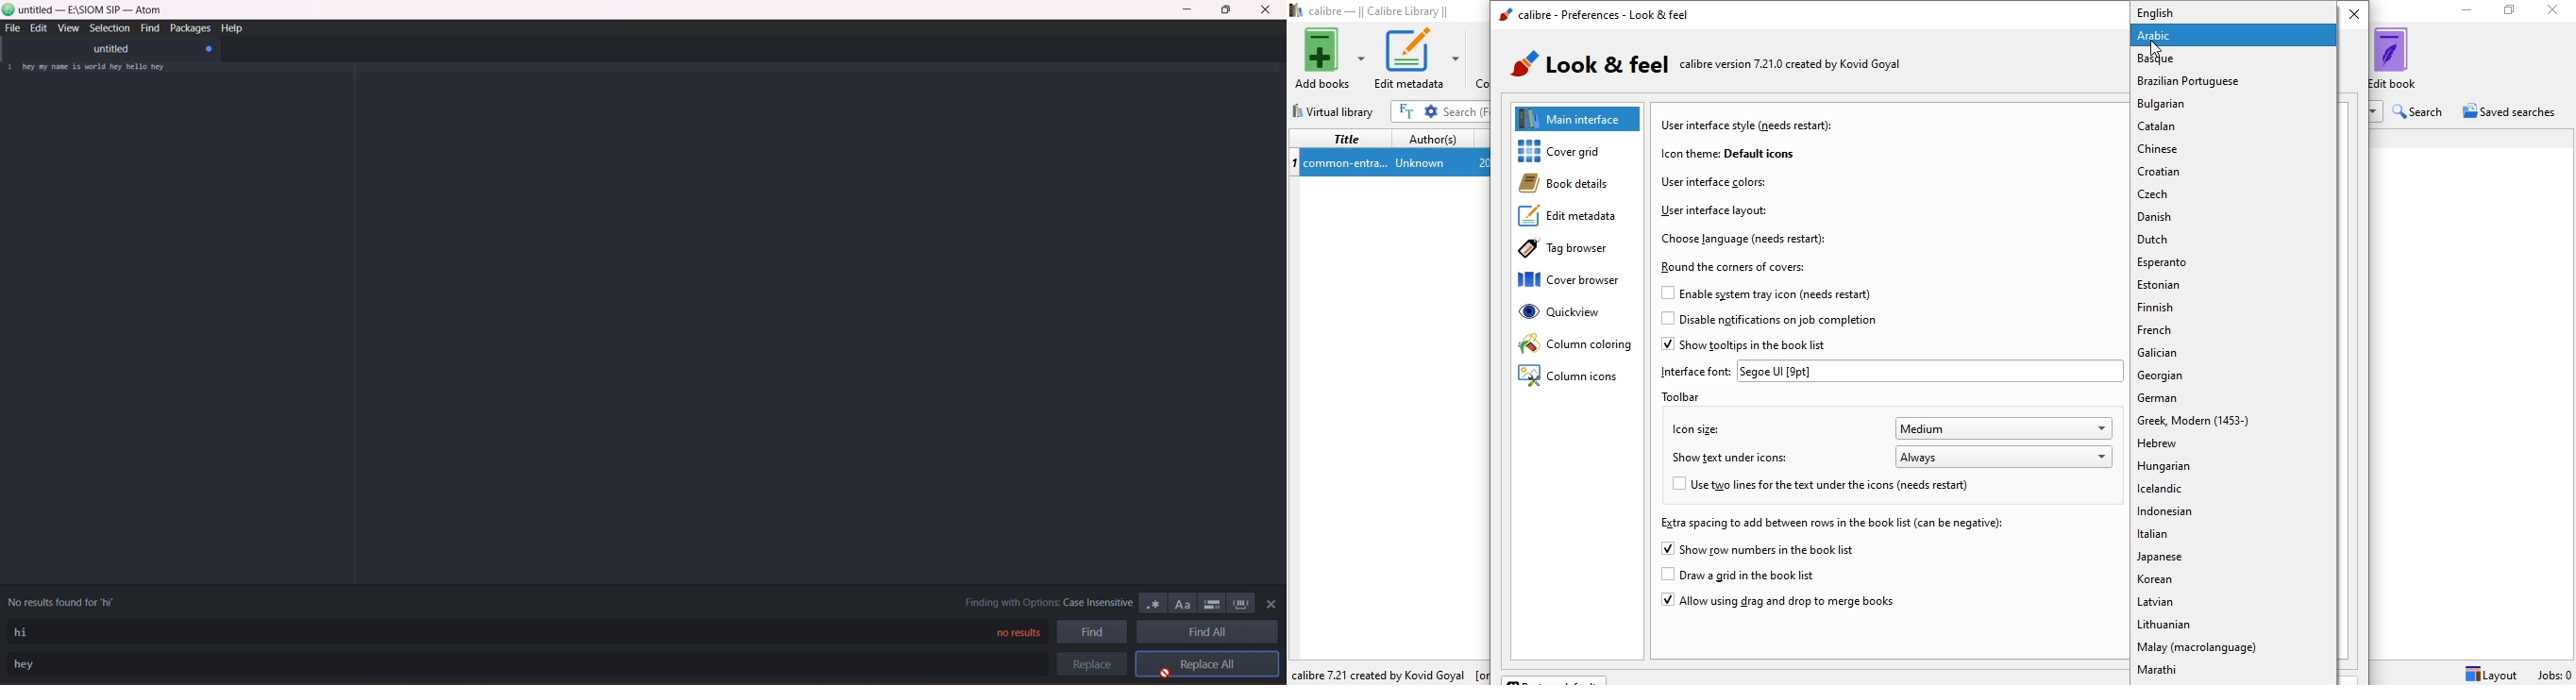  Describe the element at coordinates (2462, 11) in the screenshot. I see `Minimise` at that location.